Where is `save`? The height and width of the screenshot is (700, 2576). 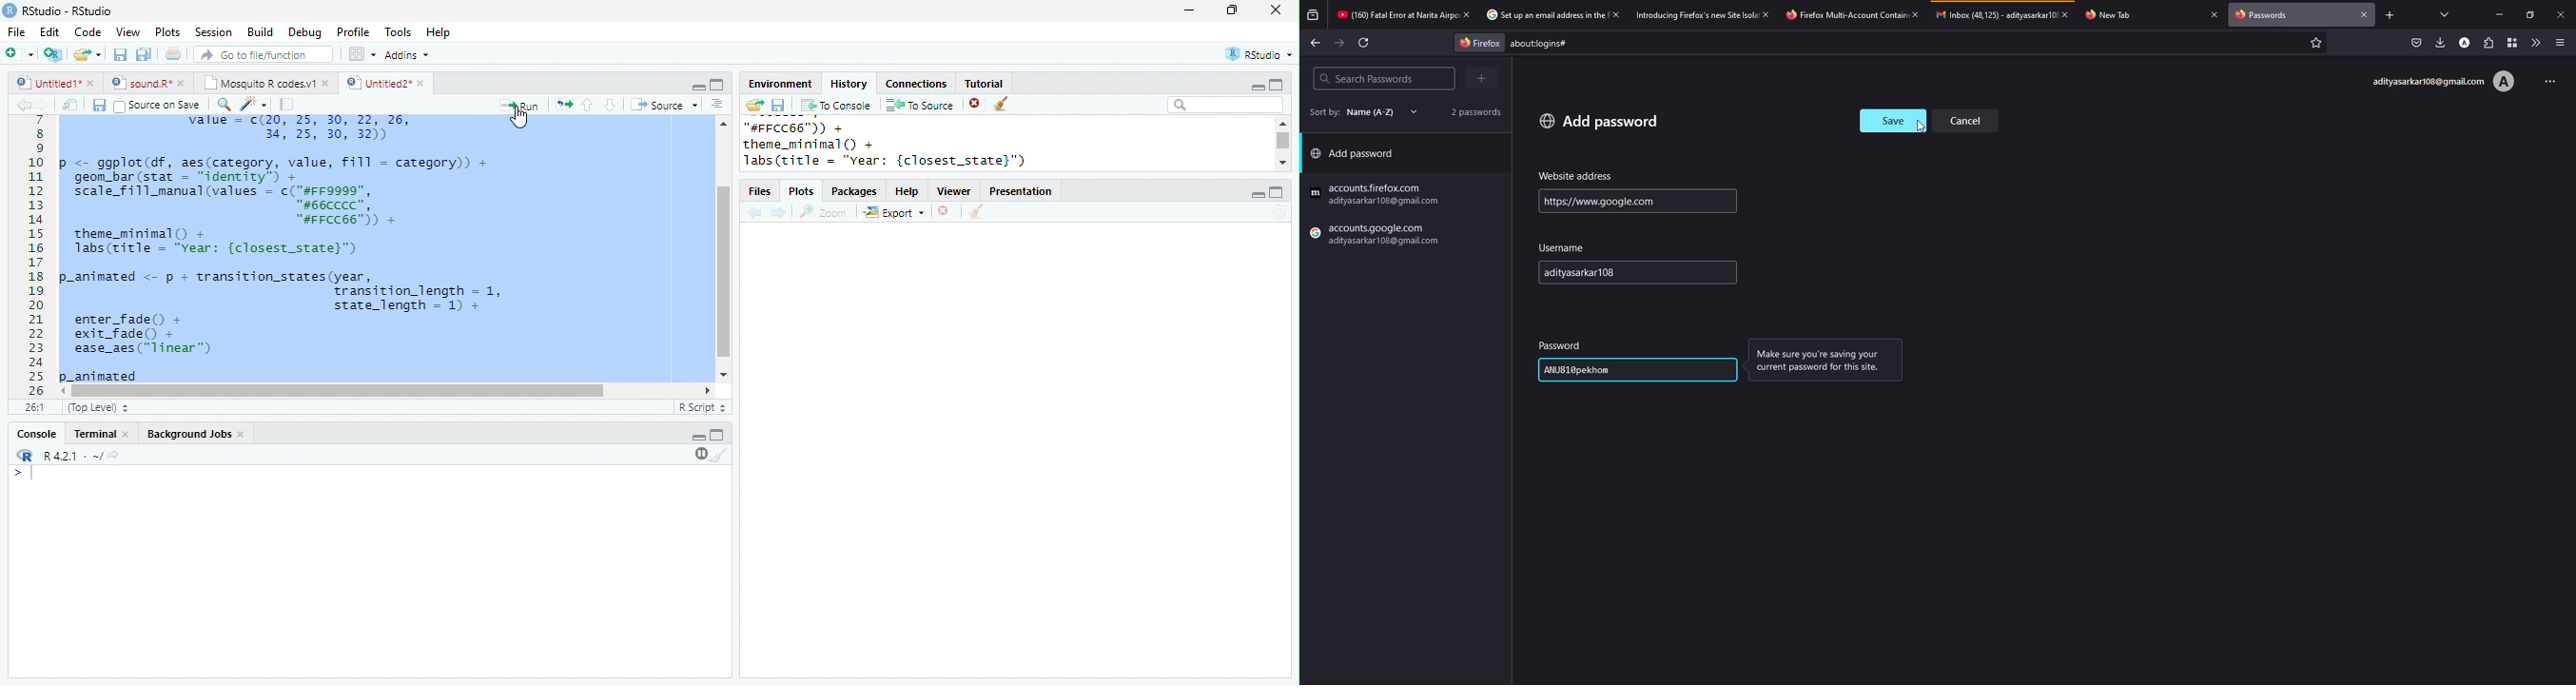 save is located at coordinates (120, 54).